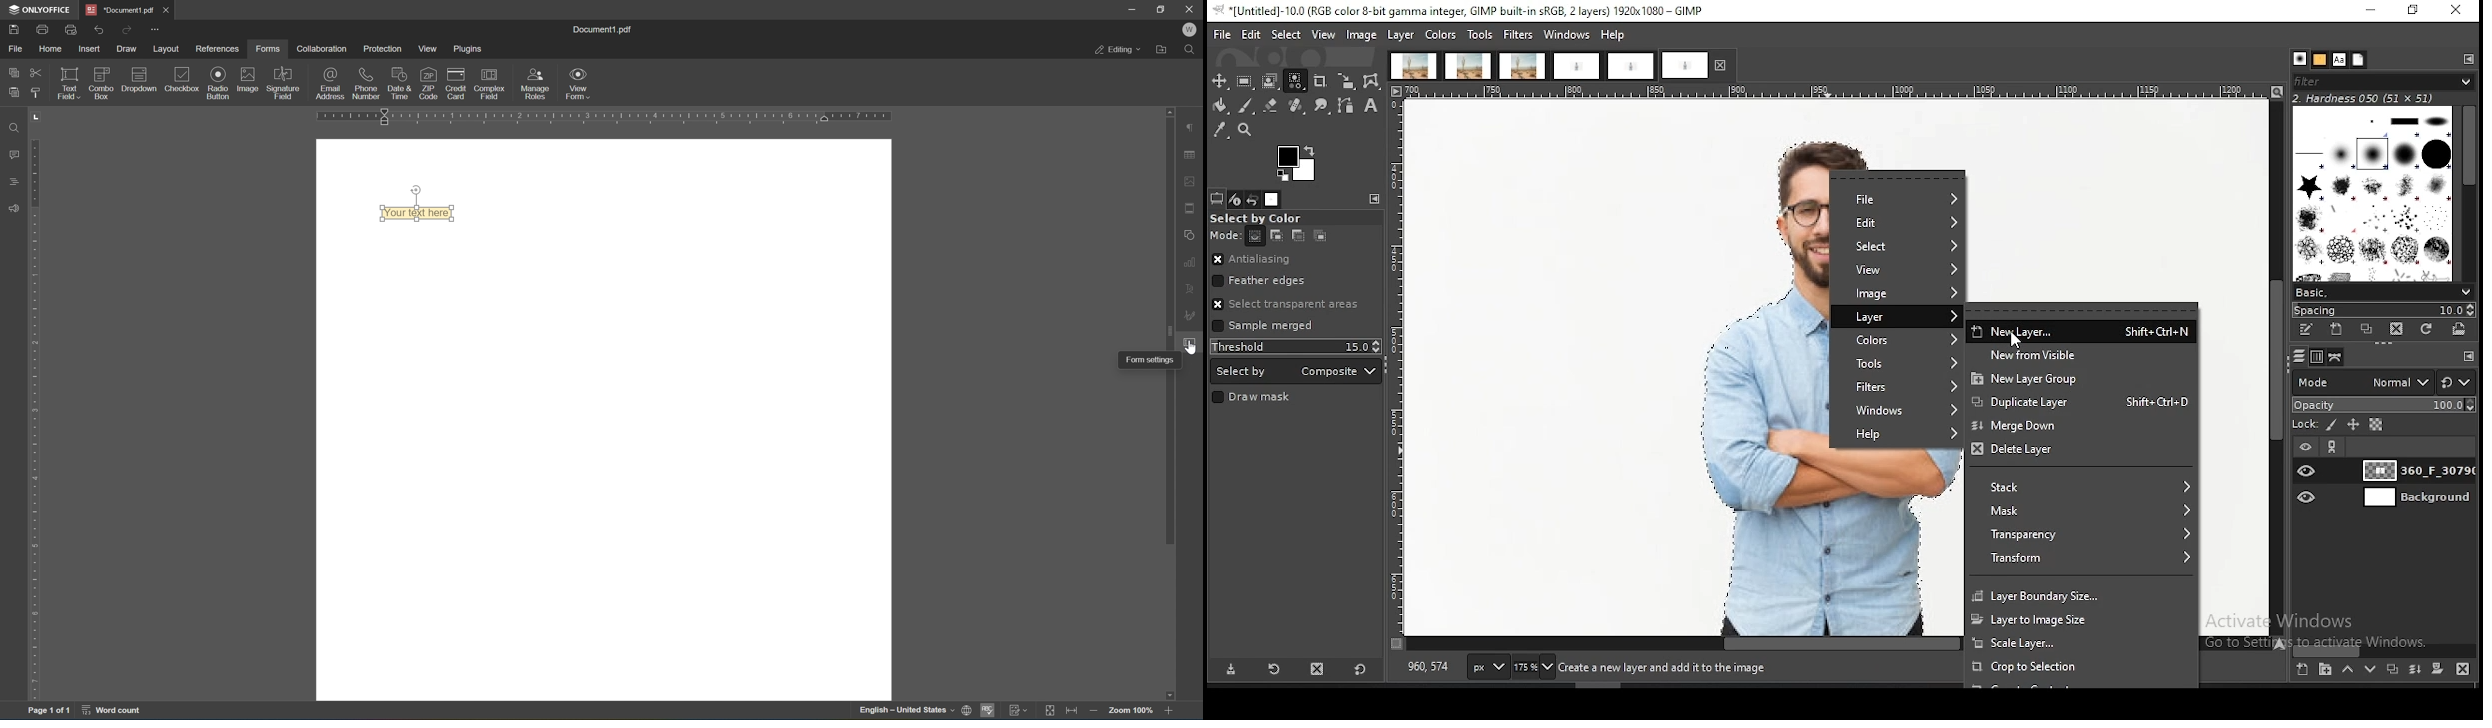  I want to click on cursor, so click(1191, 344).